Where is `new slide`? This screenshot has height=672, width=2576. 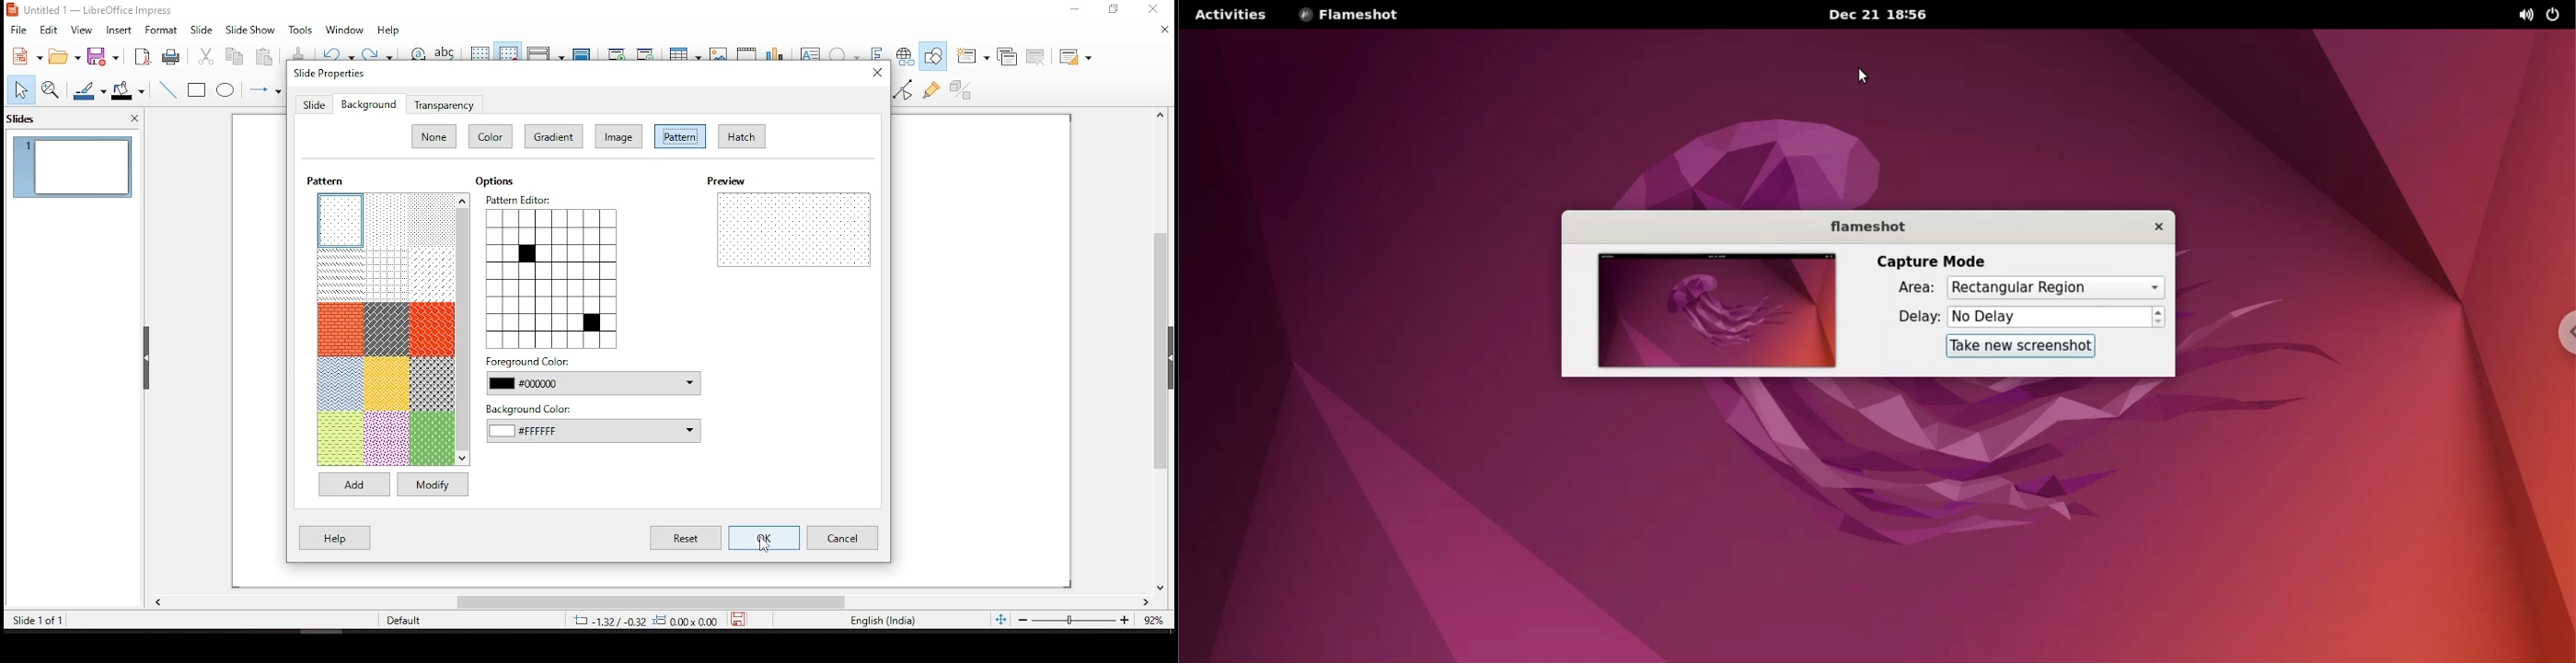 new slide is located at coordinates (973, 54).